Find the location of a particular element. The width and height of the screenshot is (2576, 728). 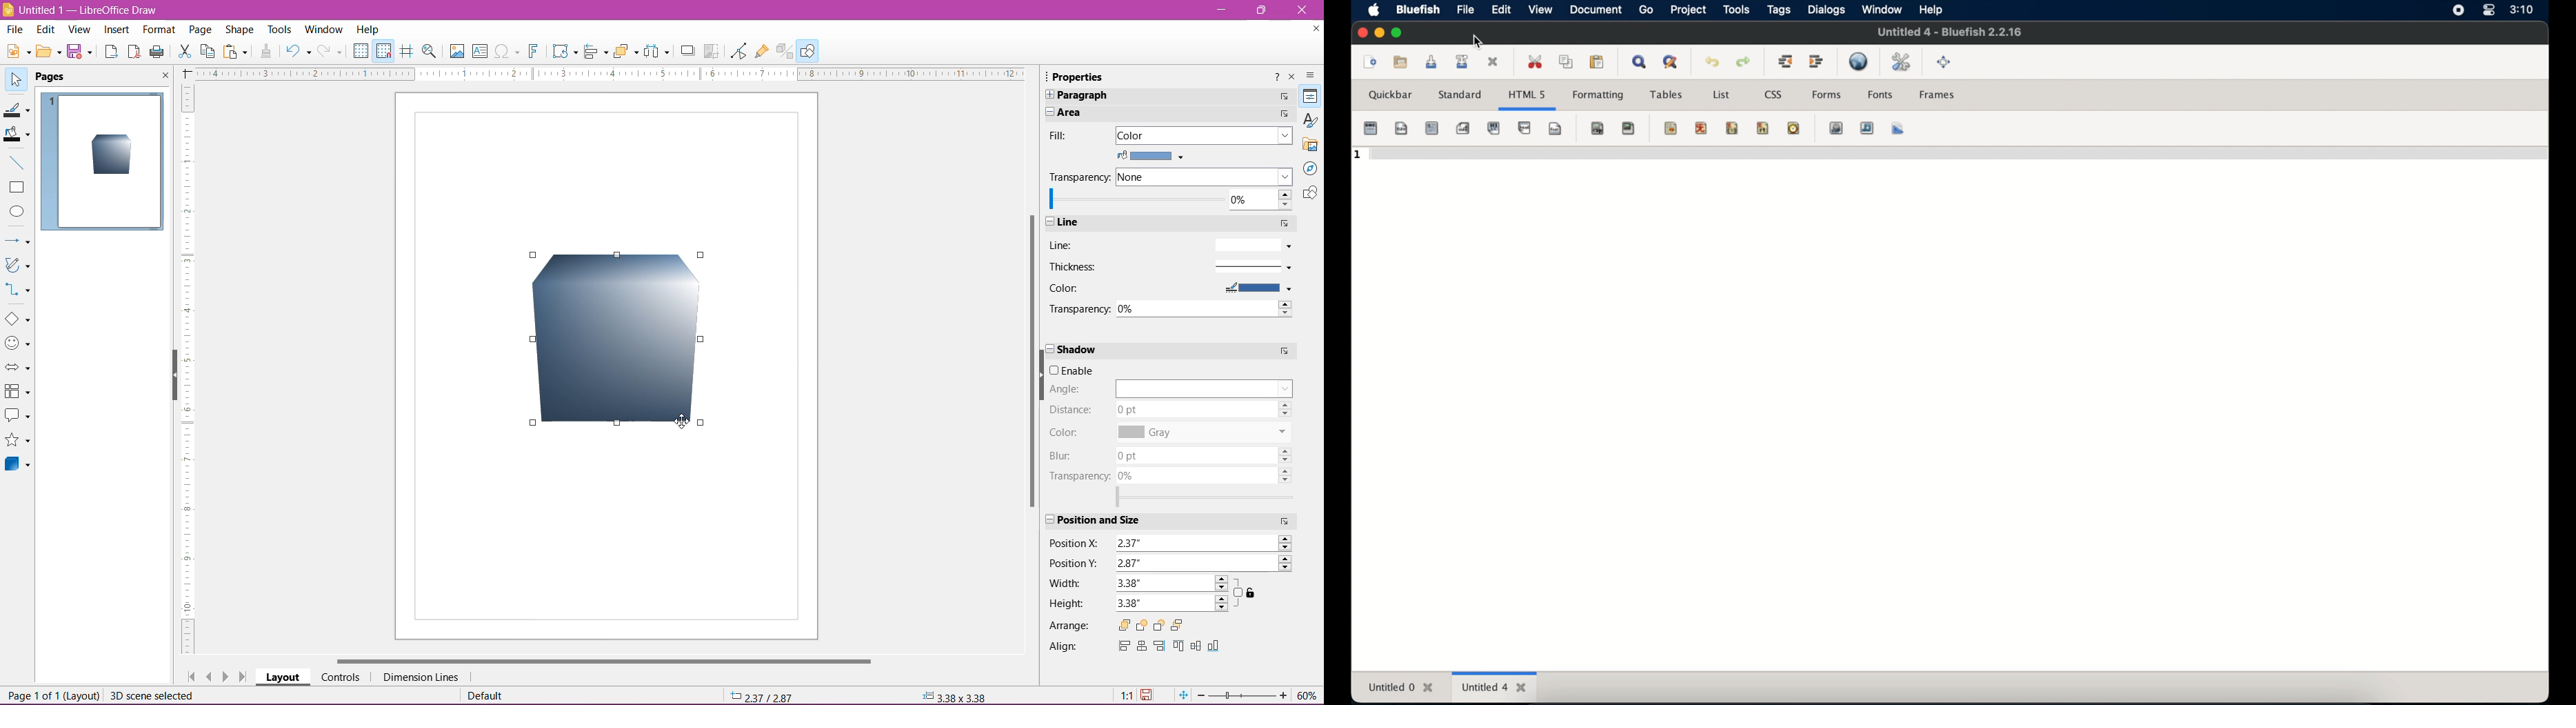

tags is located at coordinates (1780, 10).